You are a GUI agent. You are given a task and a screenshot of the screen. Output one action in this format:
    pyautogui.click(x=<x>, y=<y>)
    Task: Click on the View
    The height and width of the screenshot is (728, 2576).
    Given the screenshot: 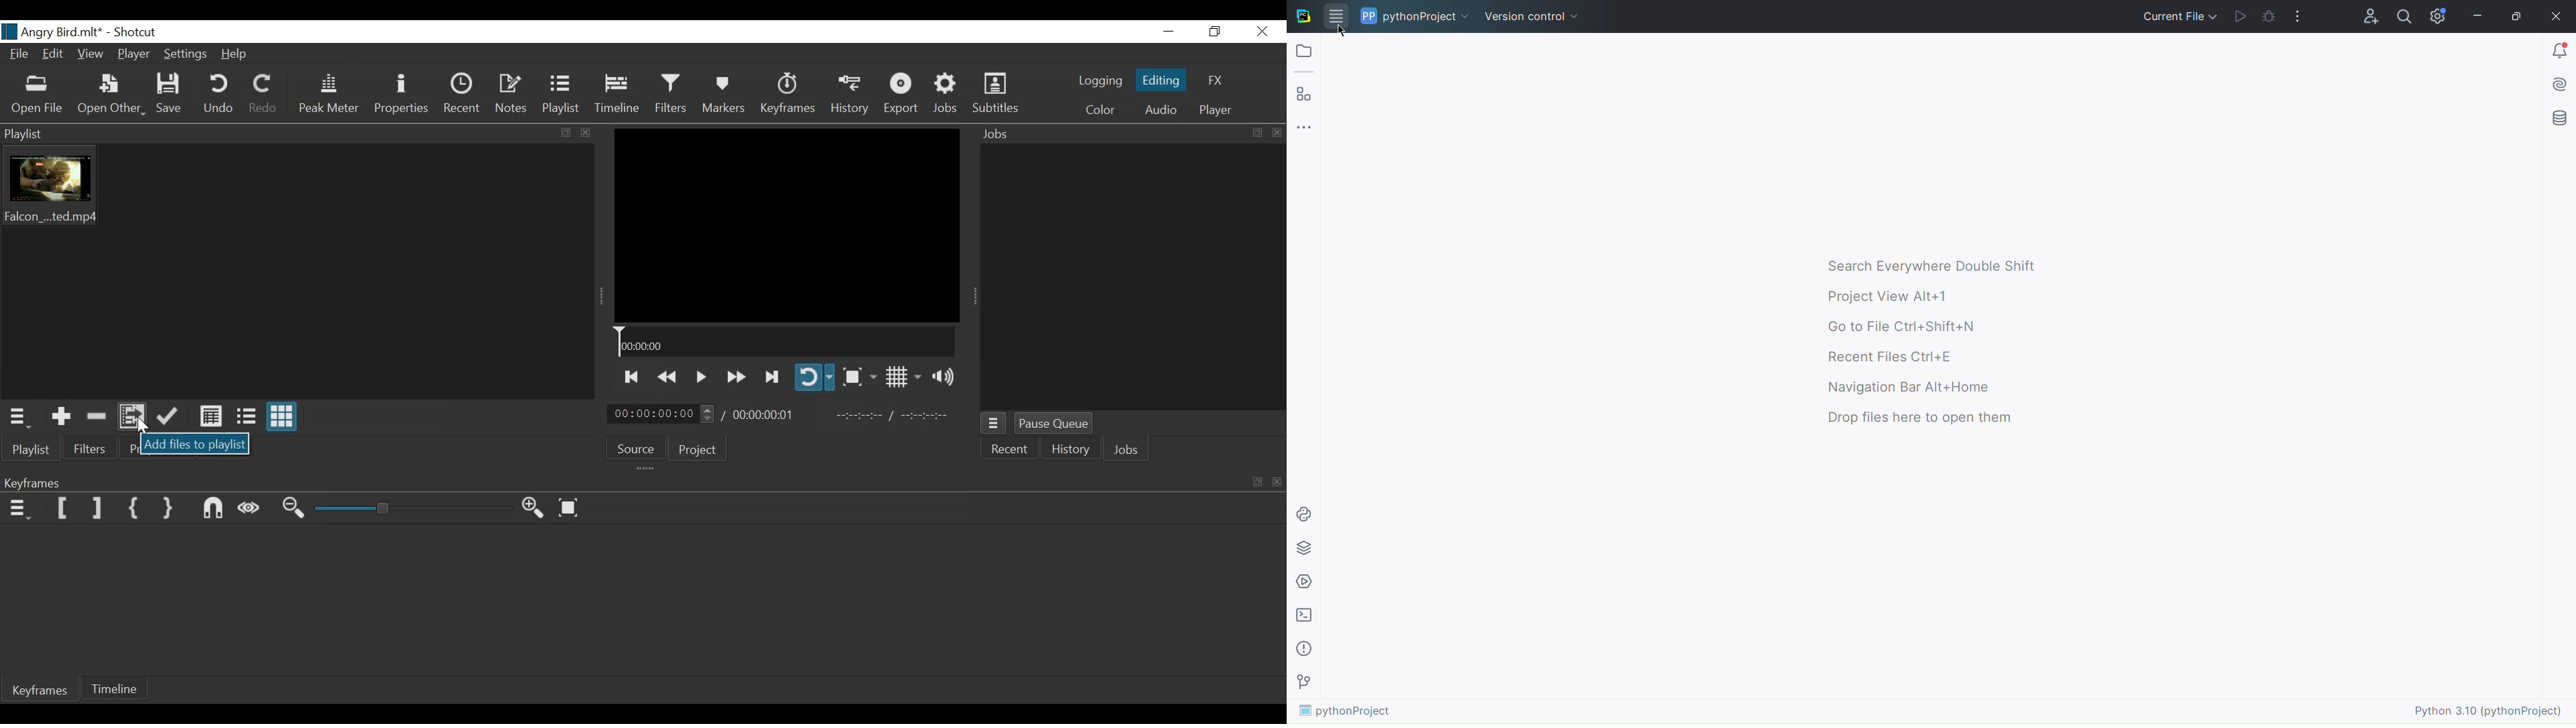 What is the action you would take?
    pyautogui.click(x=92, y=54)
    